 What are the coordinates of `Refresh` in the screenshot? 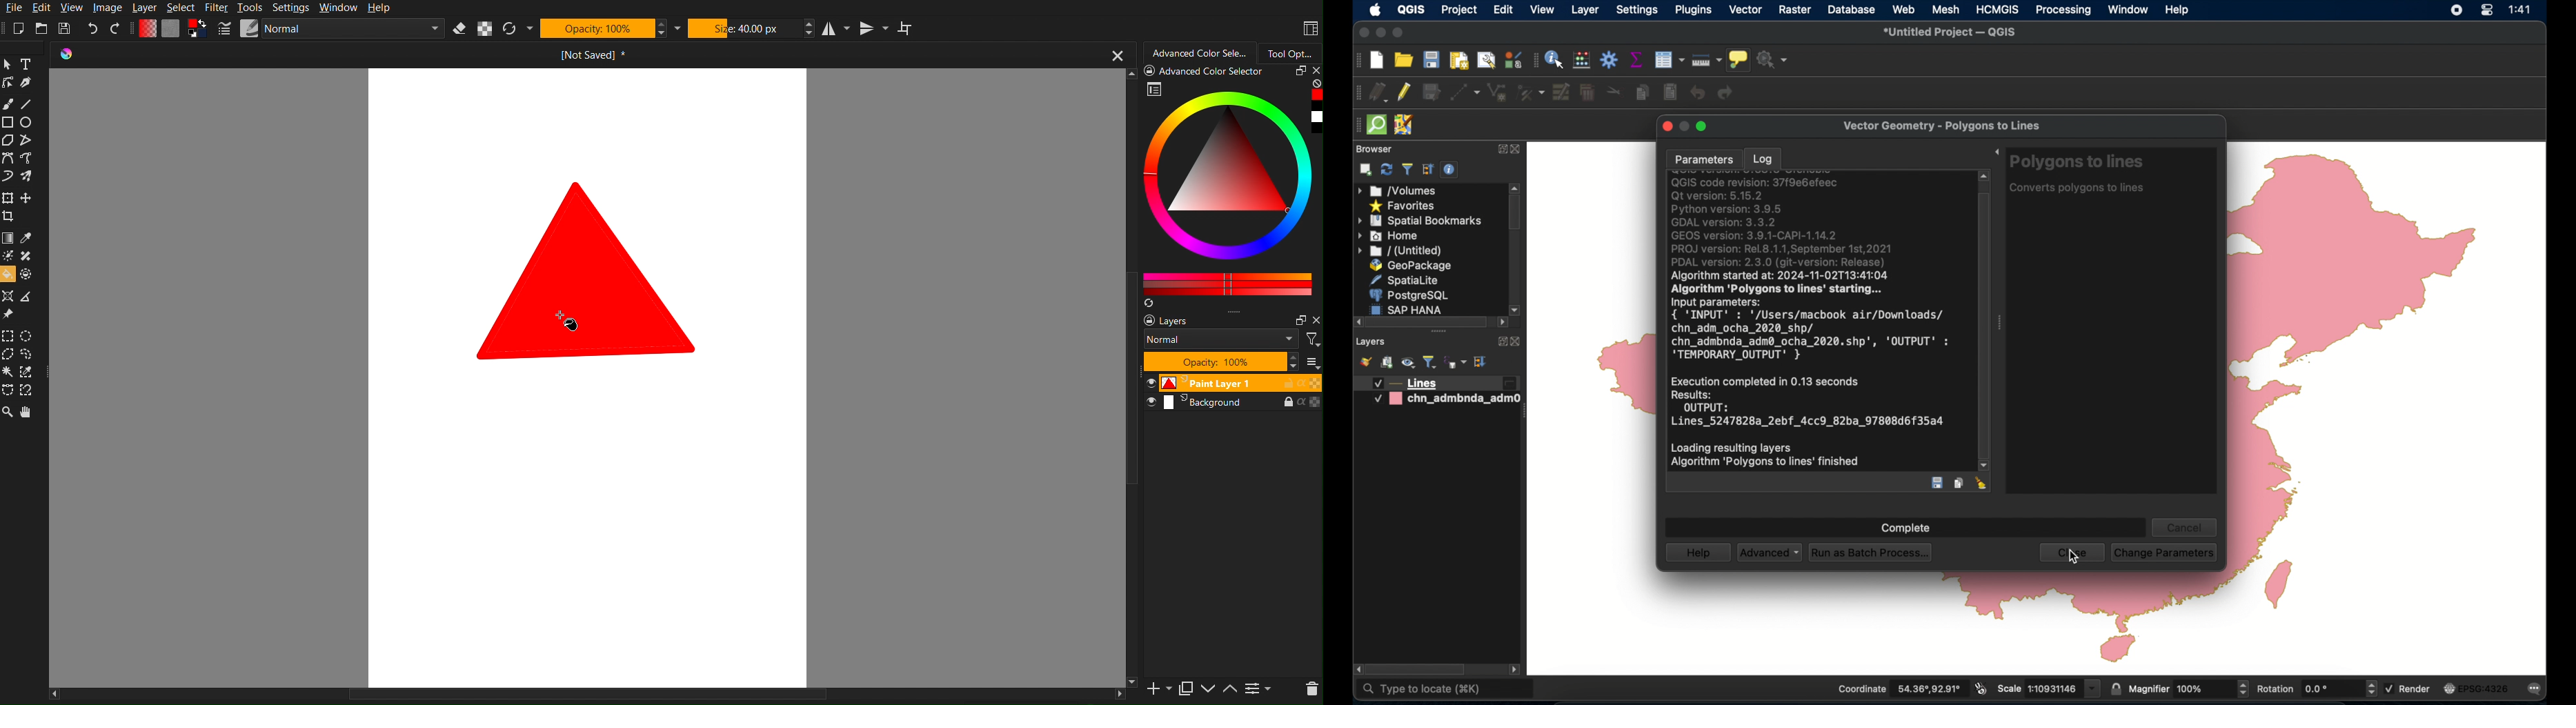 It's located at (510, 29).